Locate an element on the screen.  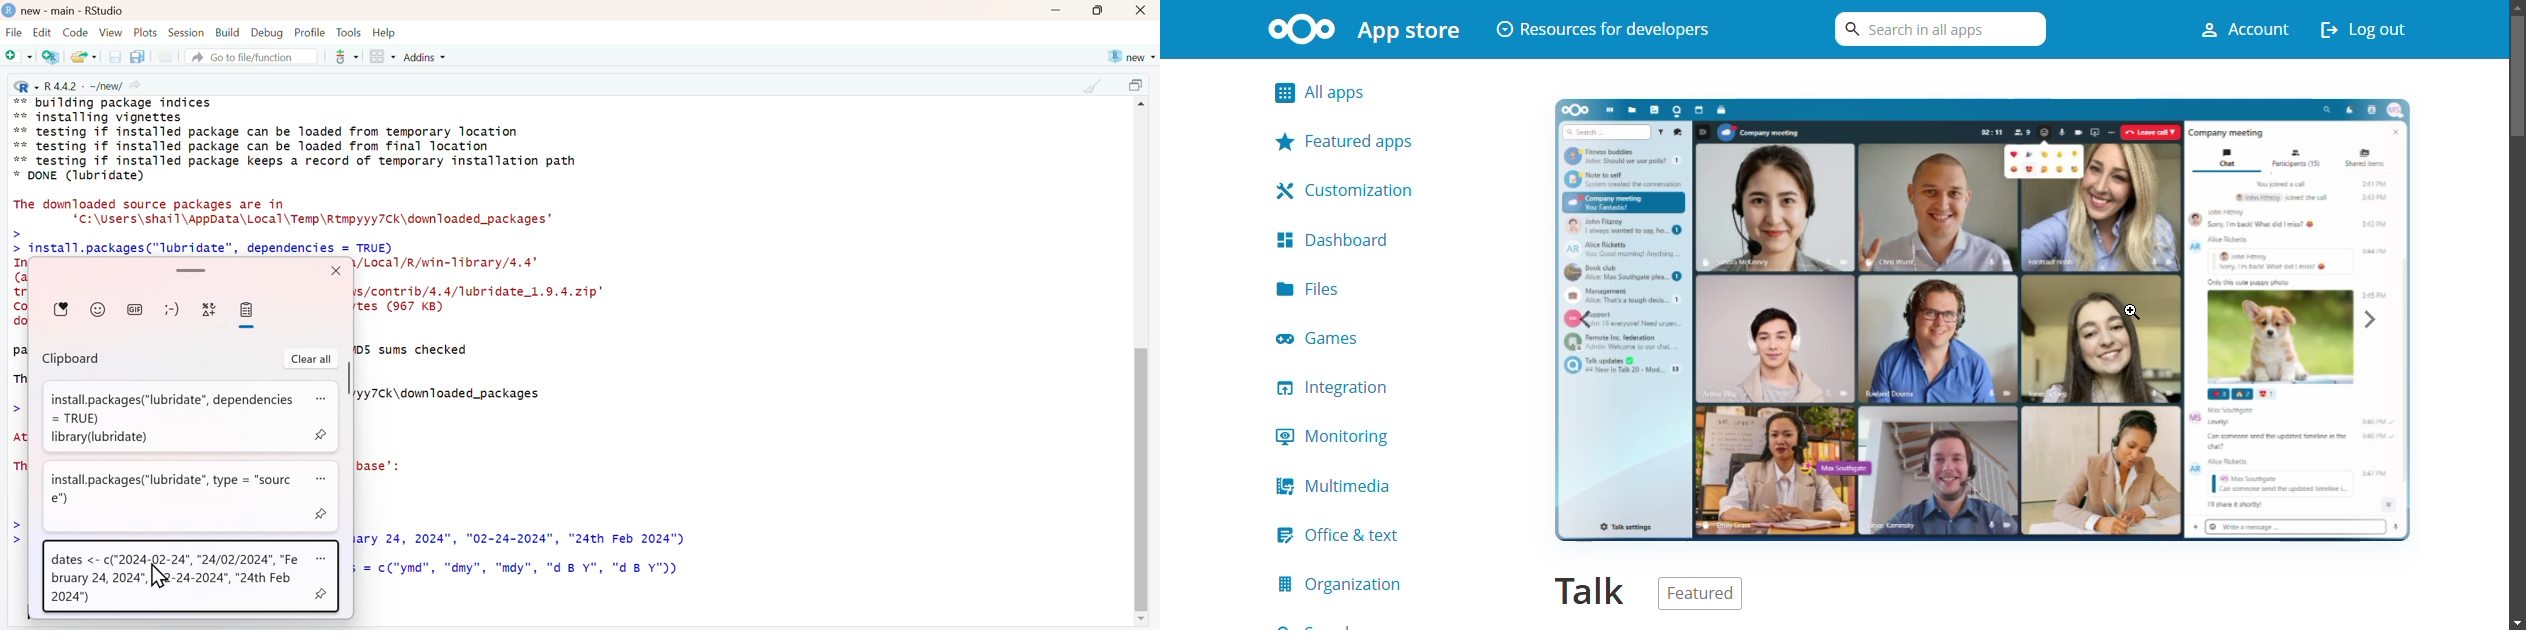
search is located at coordinates (1935, 35).